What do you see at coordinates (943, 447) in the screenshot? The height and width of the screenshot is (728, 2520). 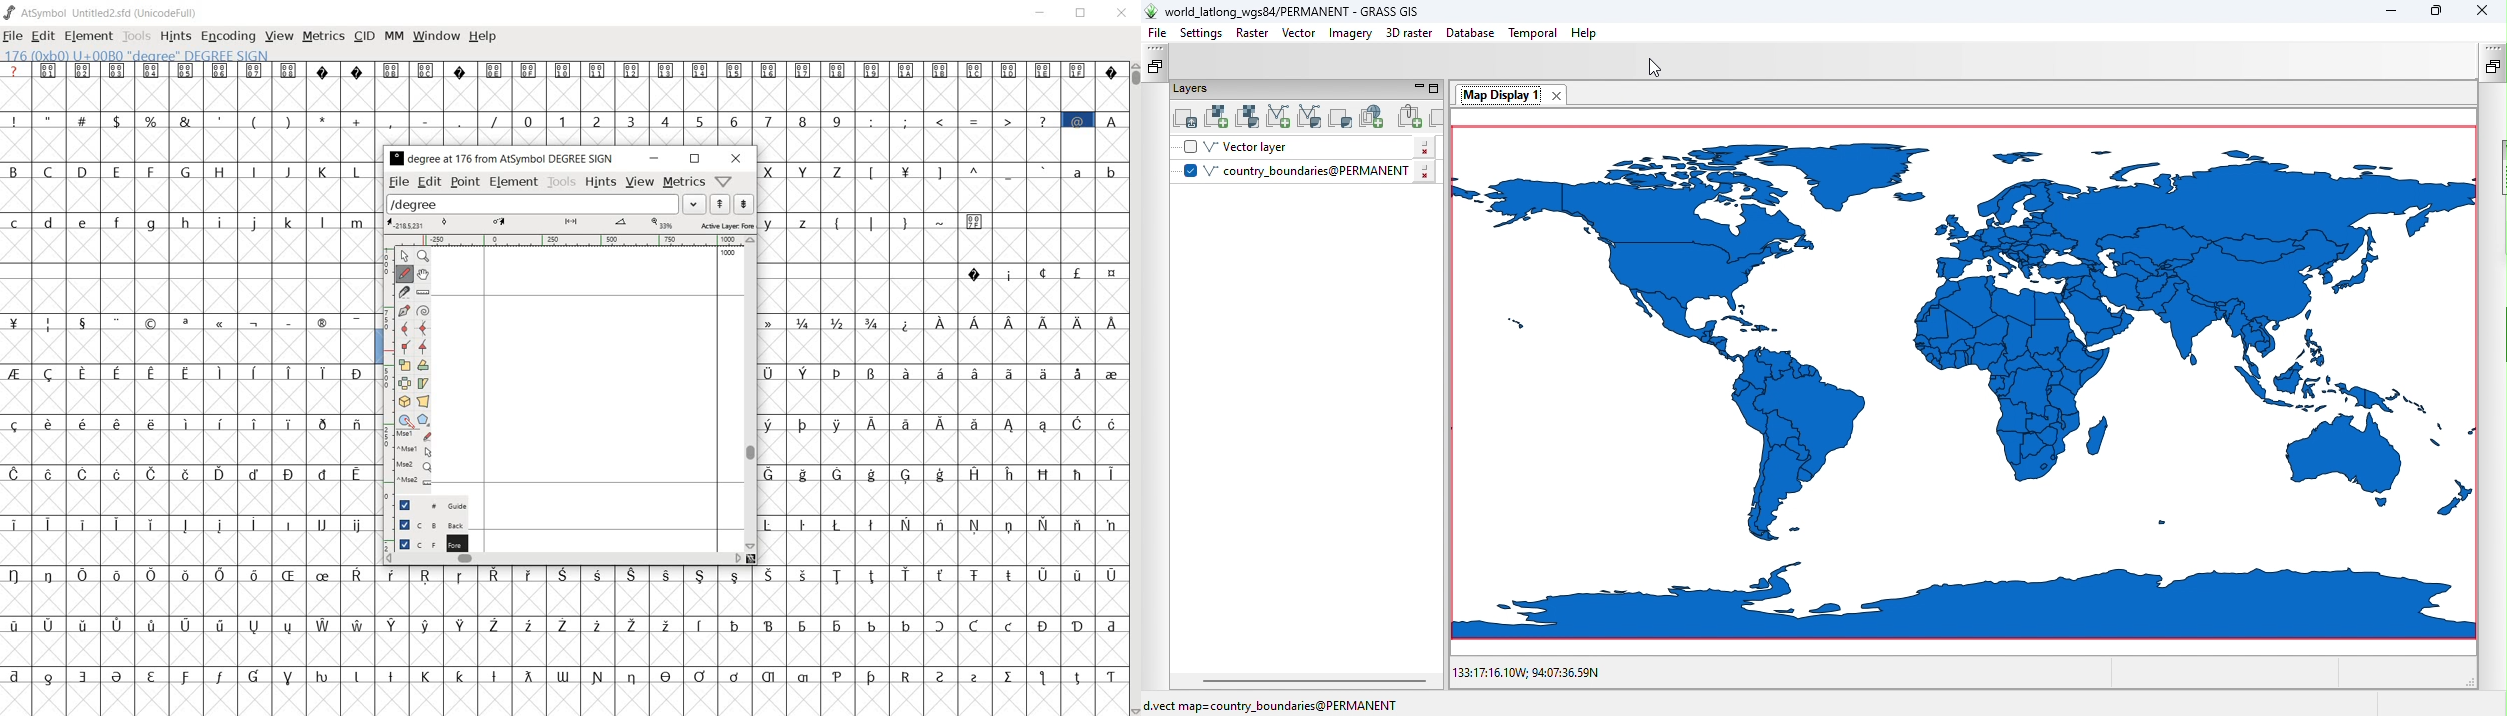 I see `empty glyph slots` at bounding box center [943, 447].